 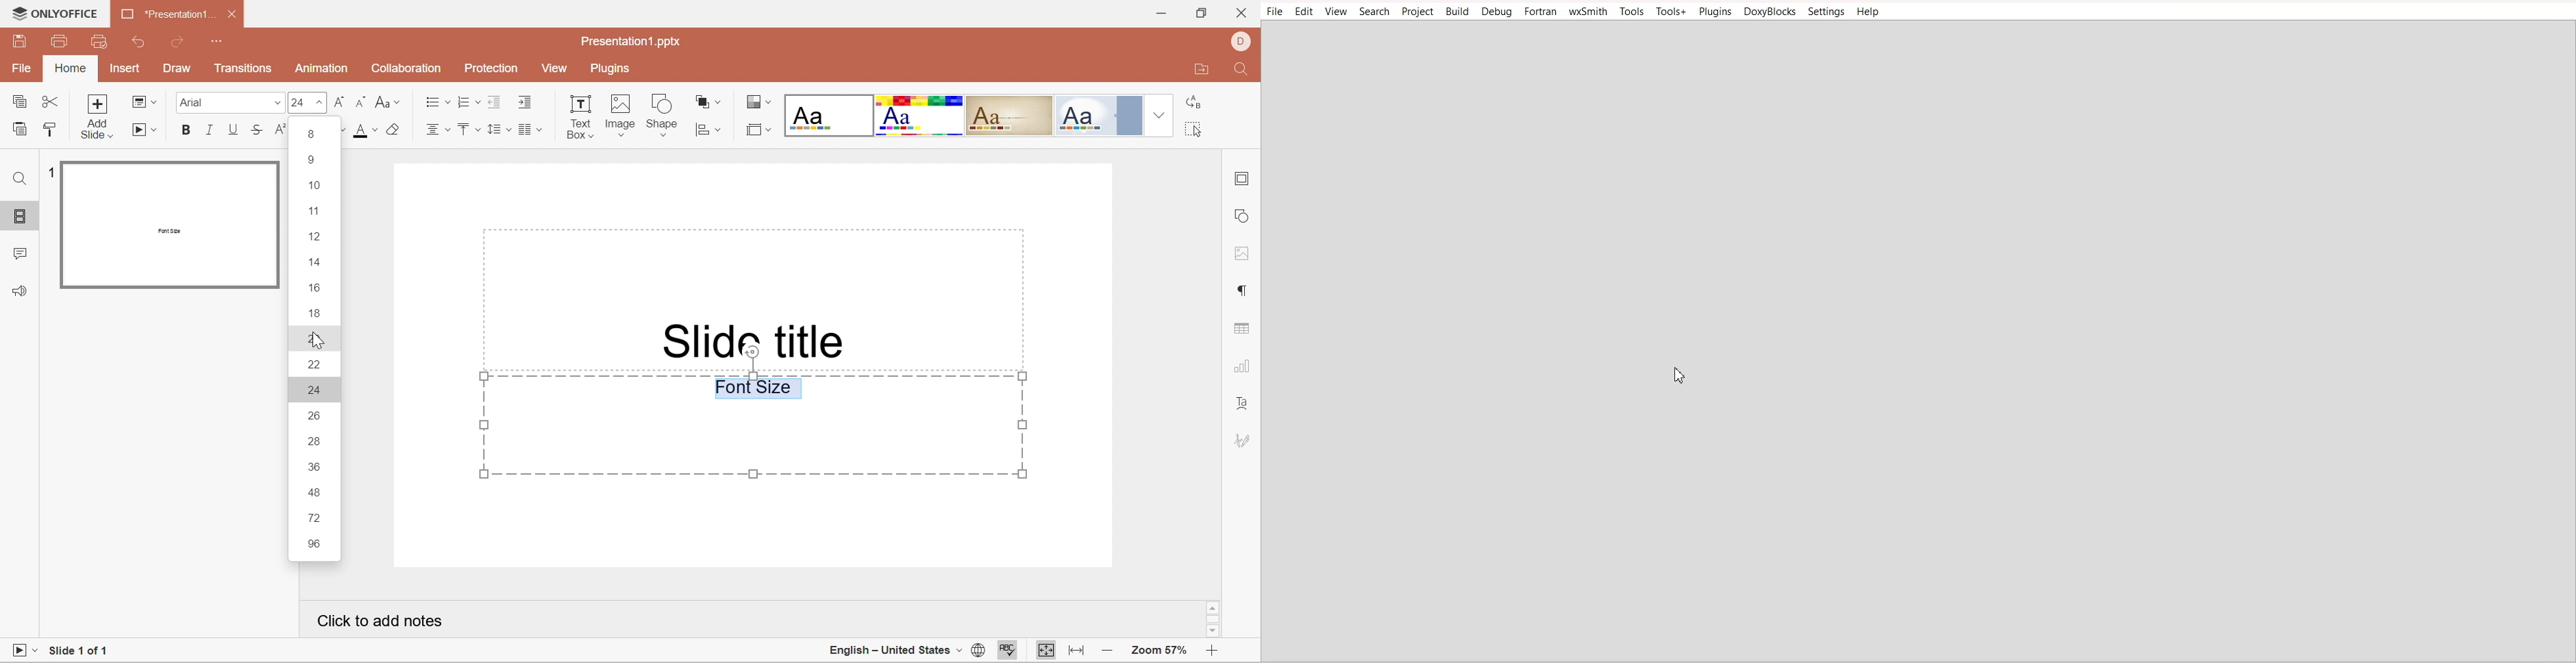 I want to click on Line spacing, so click(x=497, y=131).